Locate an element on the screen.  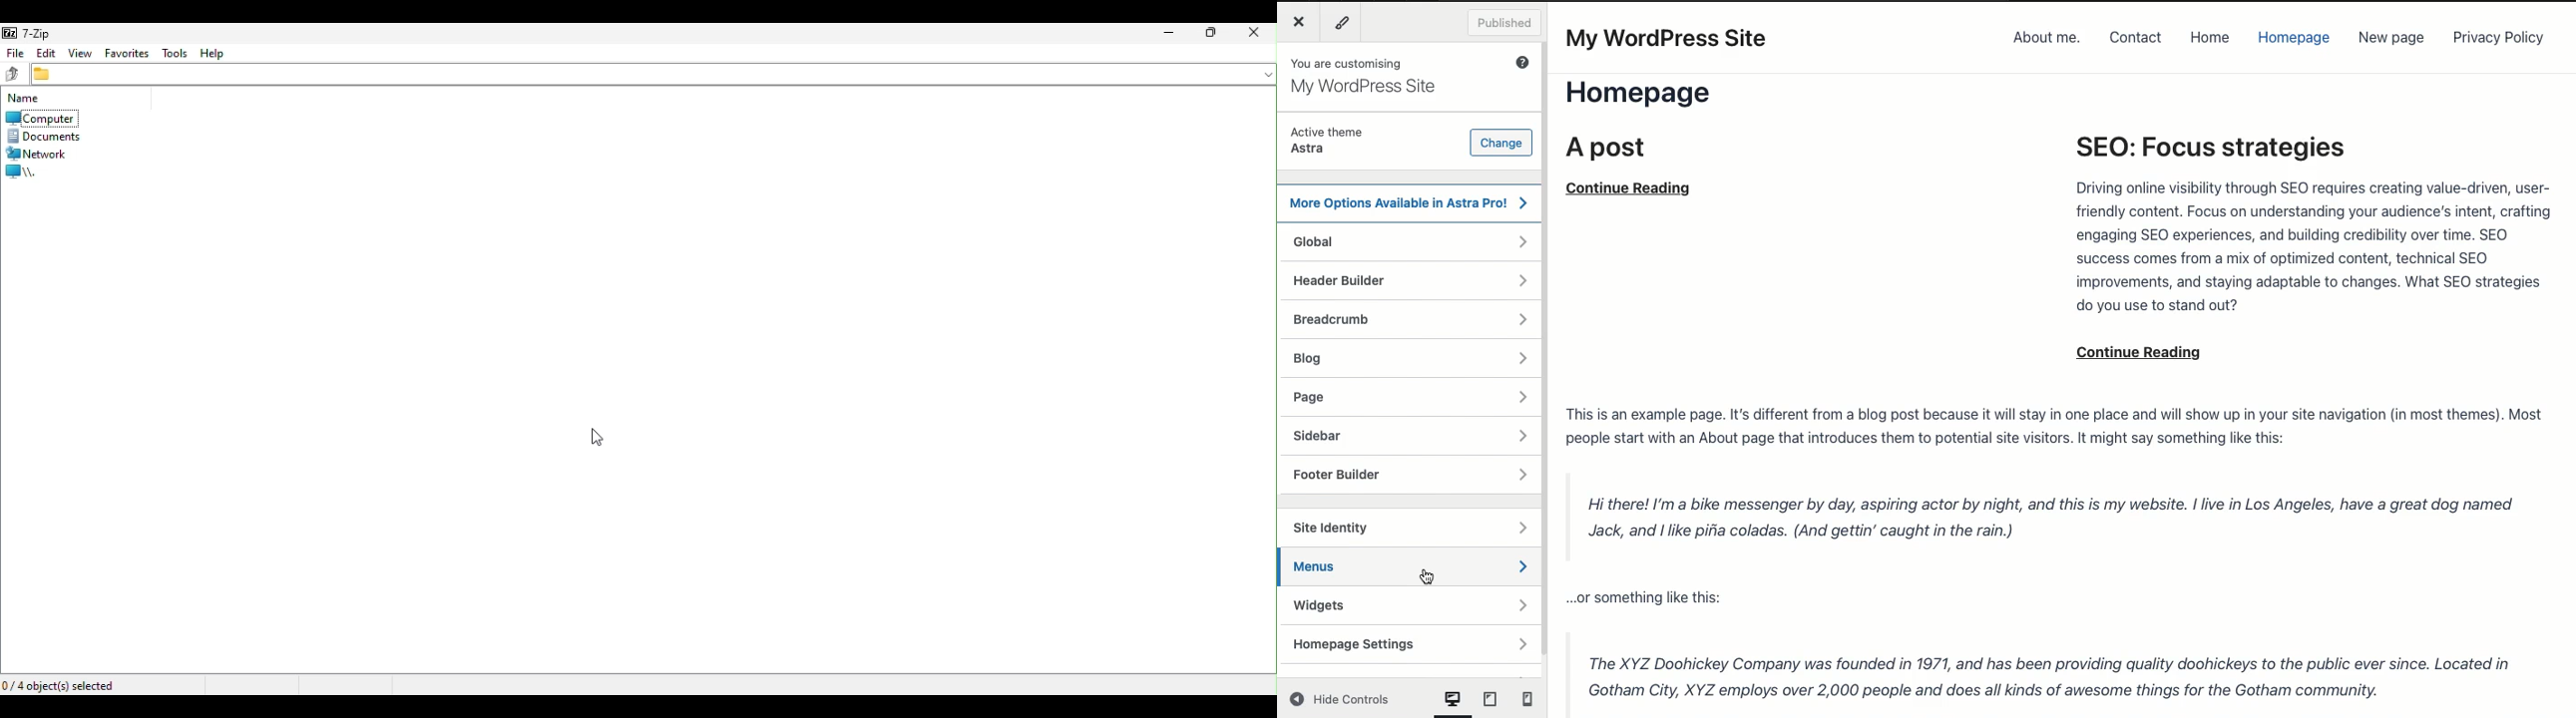
continue is located at coordinates (1633, 188).